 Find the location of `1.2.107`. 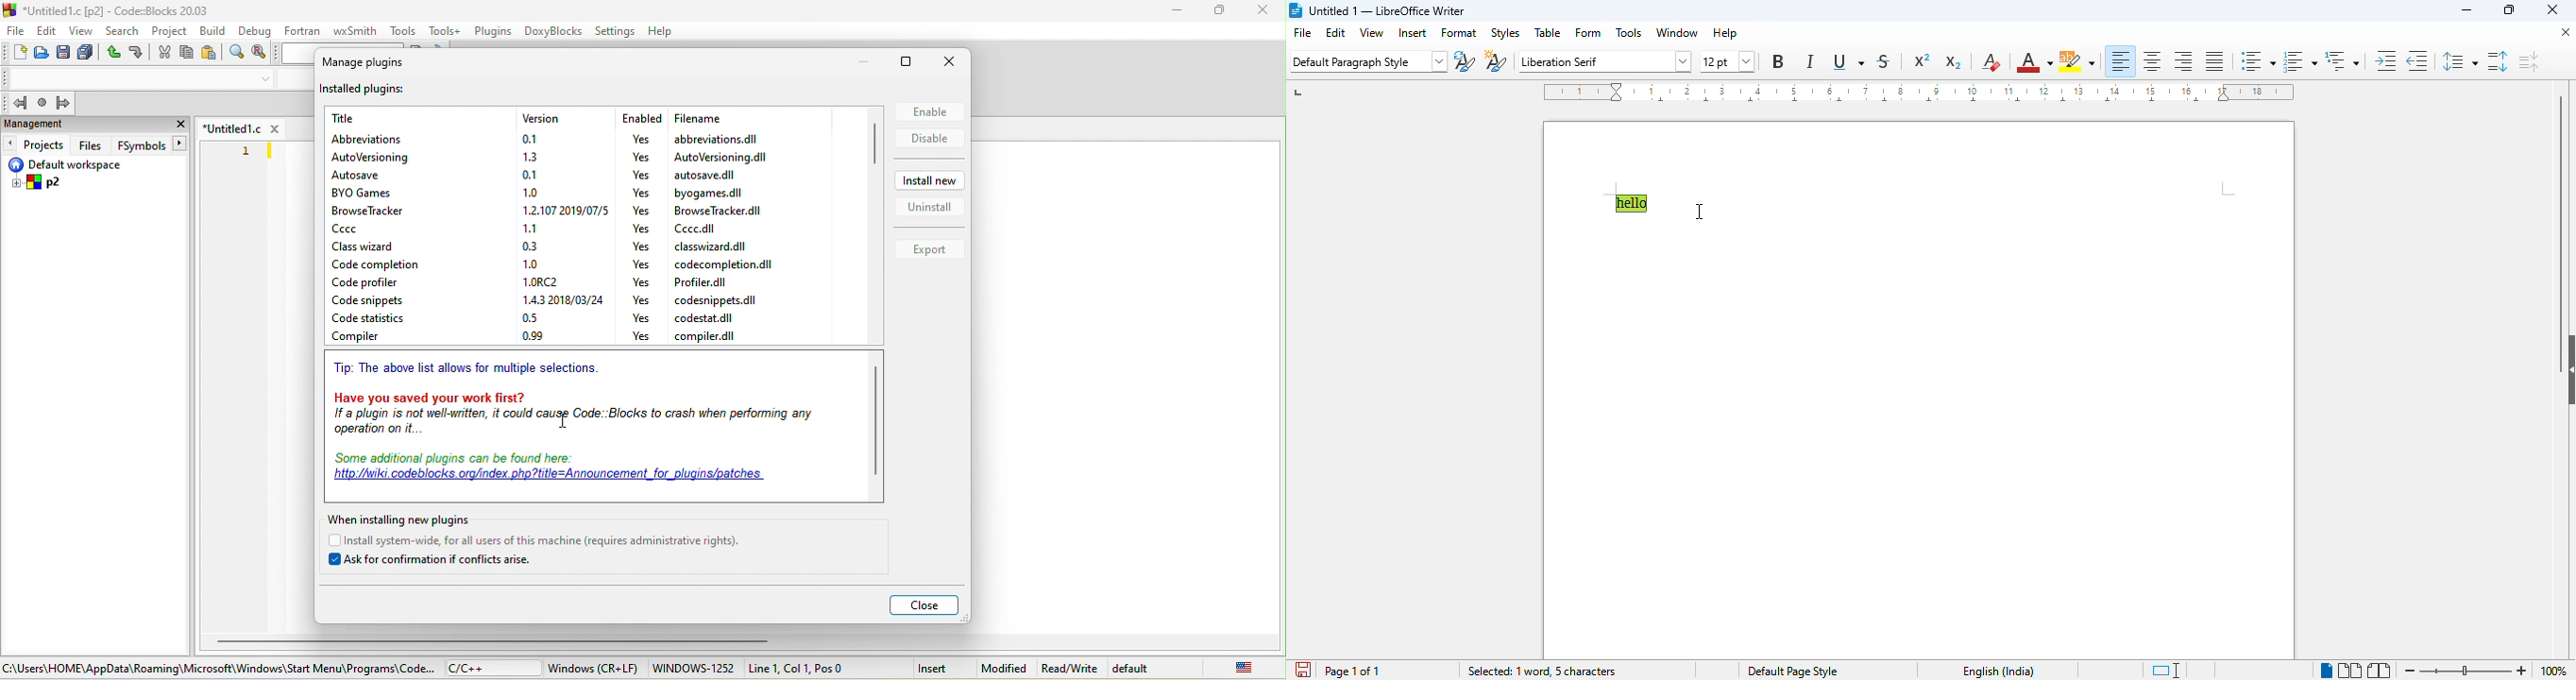

1.2.107 is located at coordinates (560, 211).